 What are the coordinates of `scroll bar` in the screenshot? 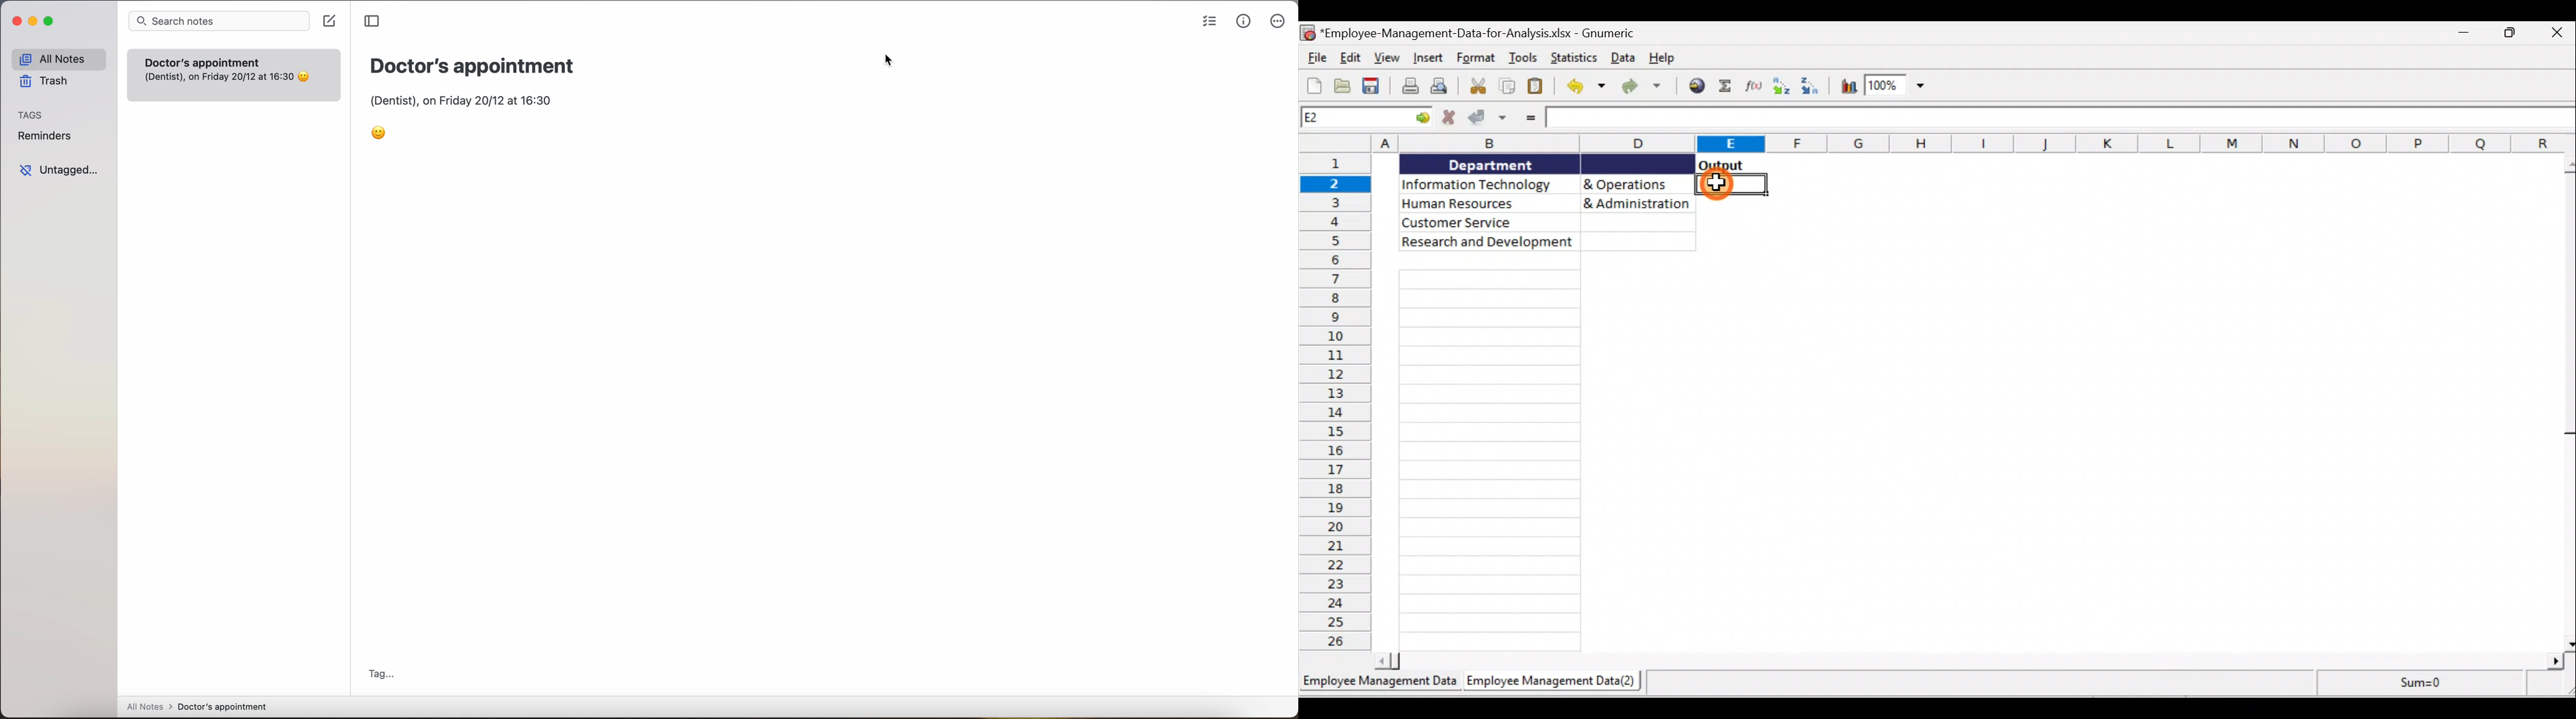 It's located at (2565, 401).